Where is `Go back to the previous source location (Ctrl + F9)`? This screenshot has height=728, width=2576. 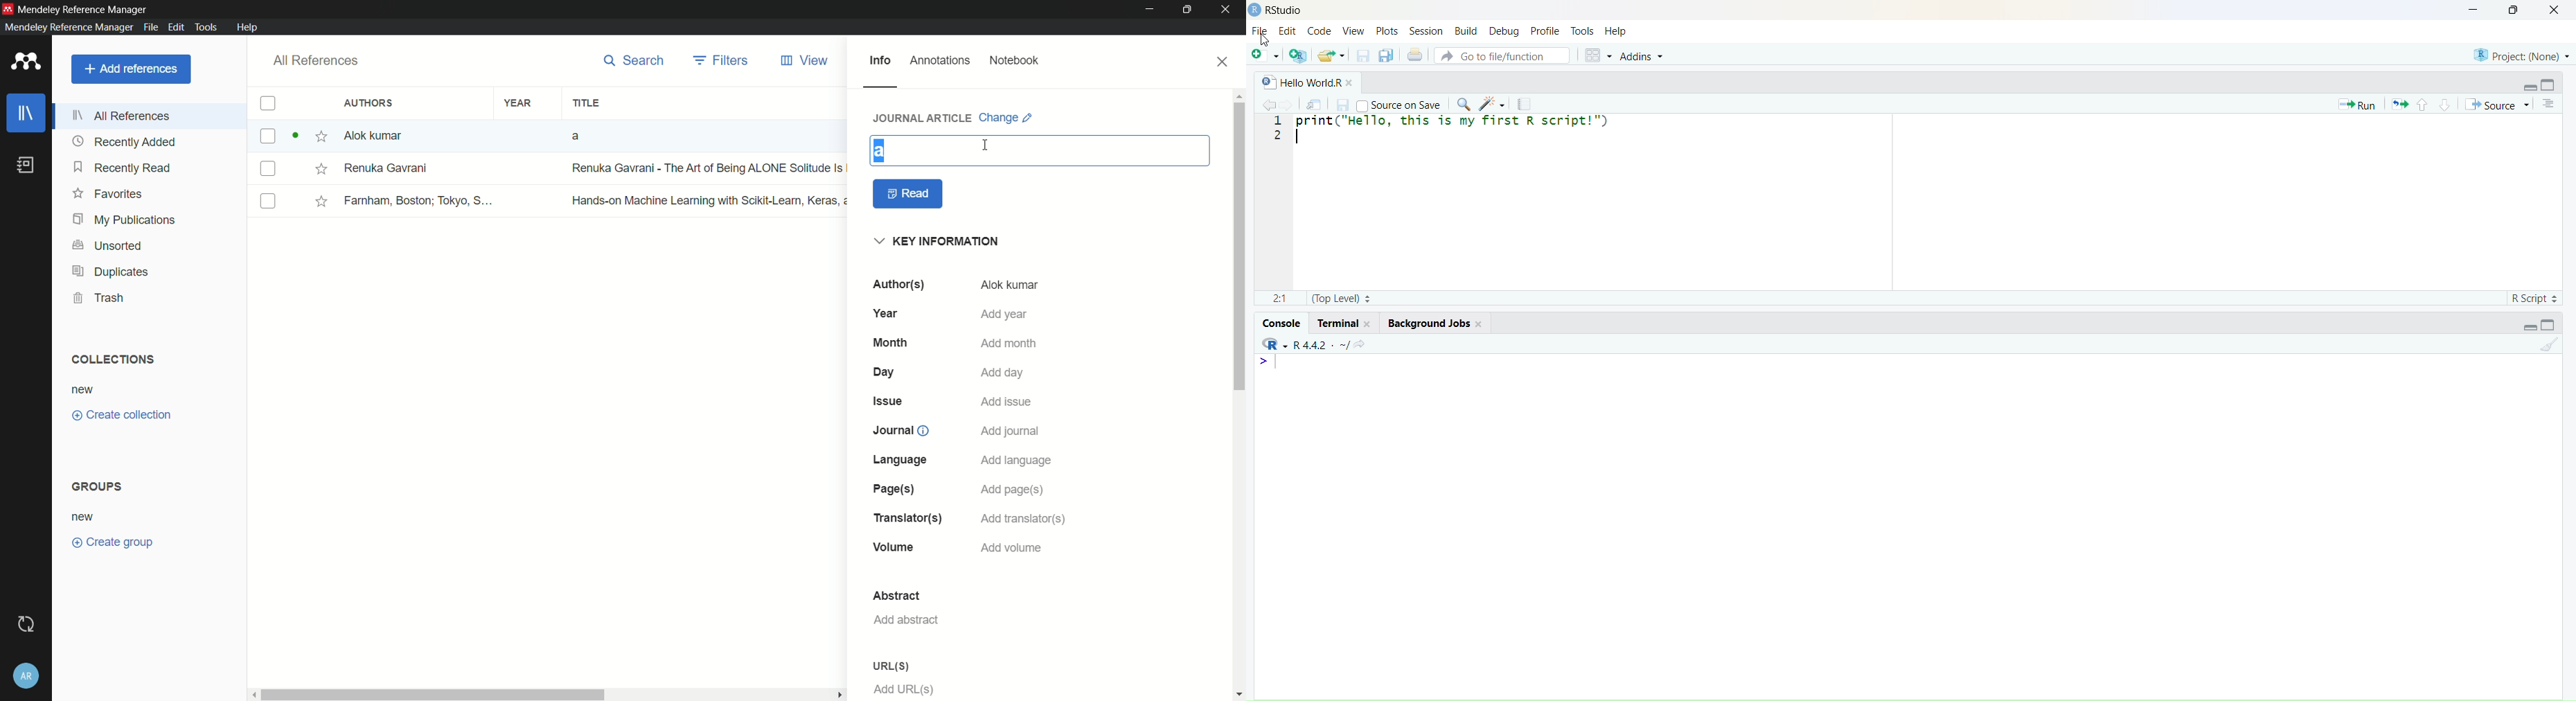 Go back to the previous source location (Ctrl + F9) is located at coordinates (1267, 104).